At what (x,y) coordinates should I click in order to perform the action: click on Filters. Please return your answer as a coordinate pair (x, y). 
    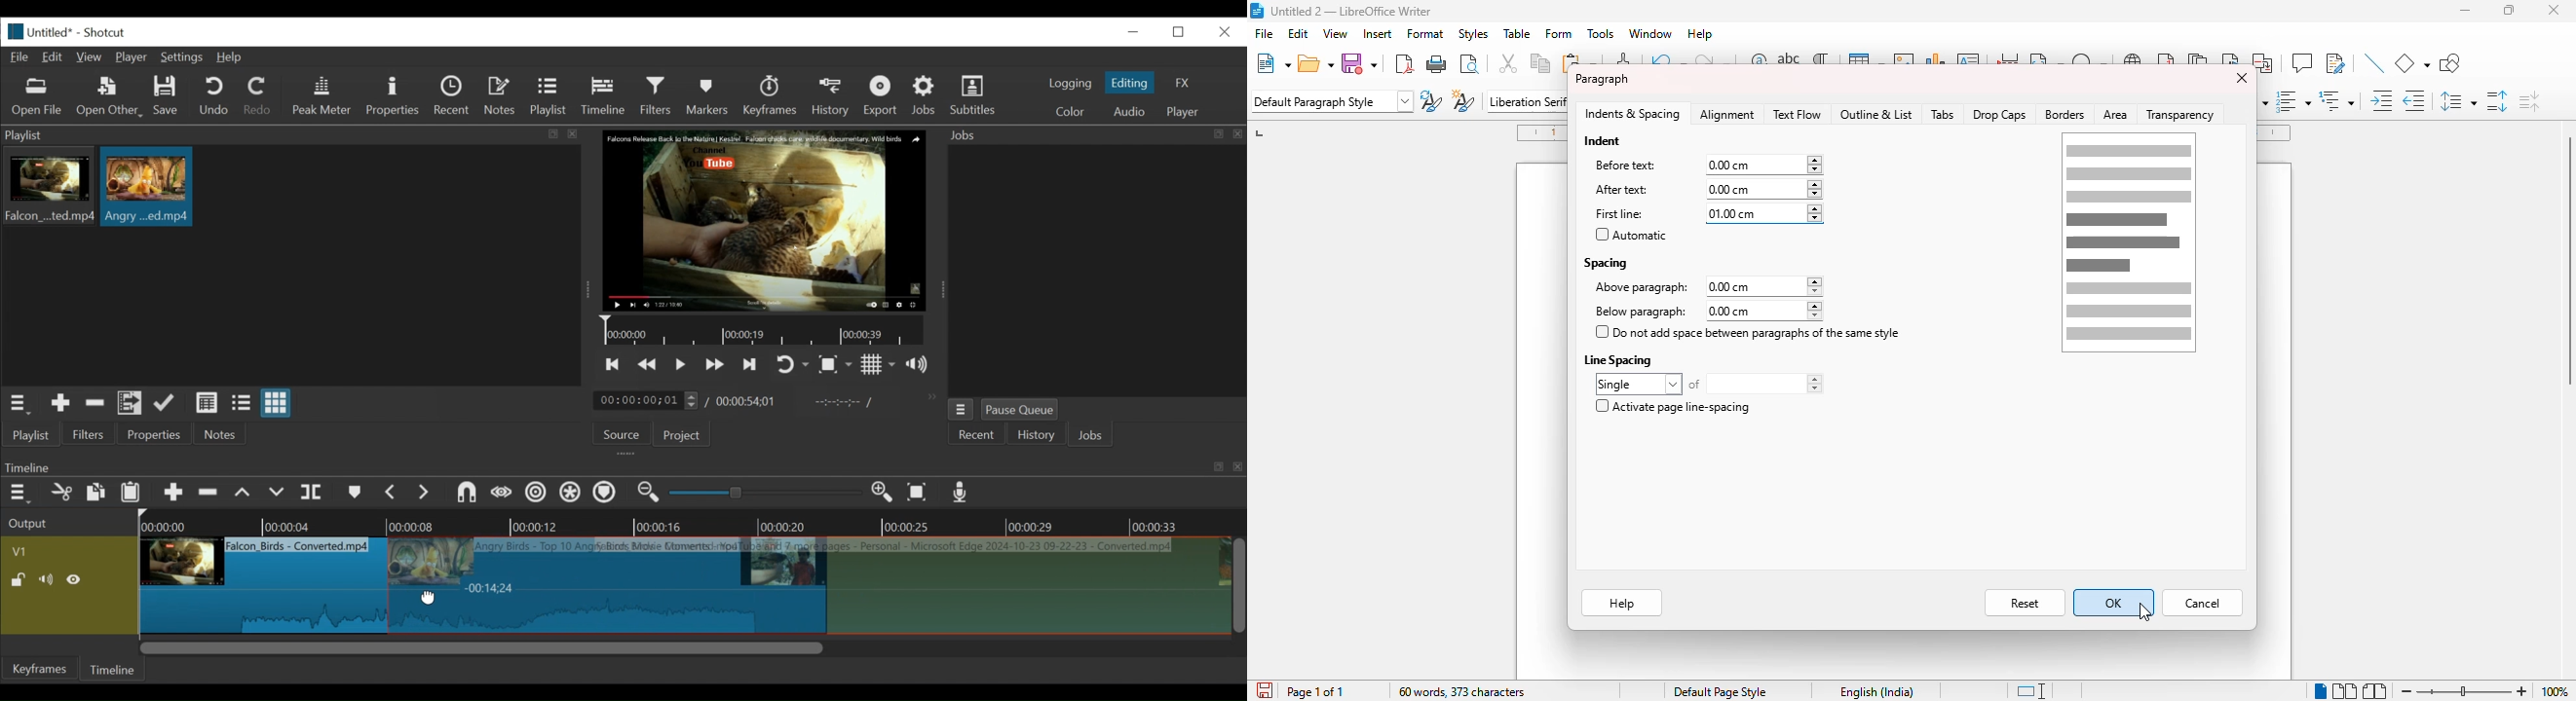
    Looking at the image, I should click on (659, 96).